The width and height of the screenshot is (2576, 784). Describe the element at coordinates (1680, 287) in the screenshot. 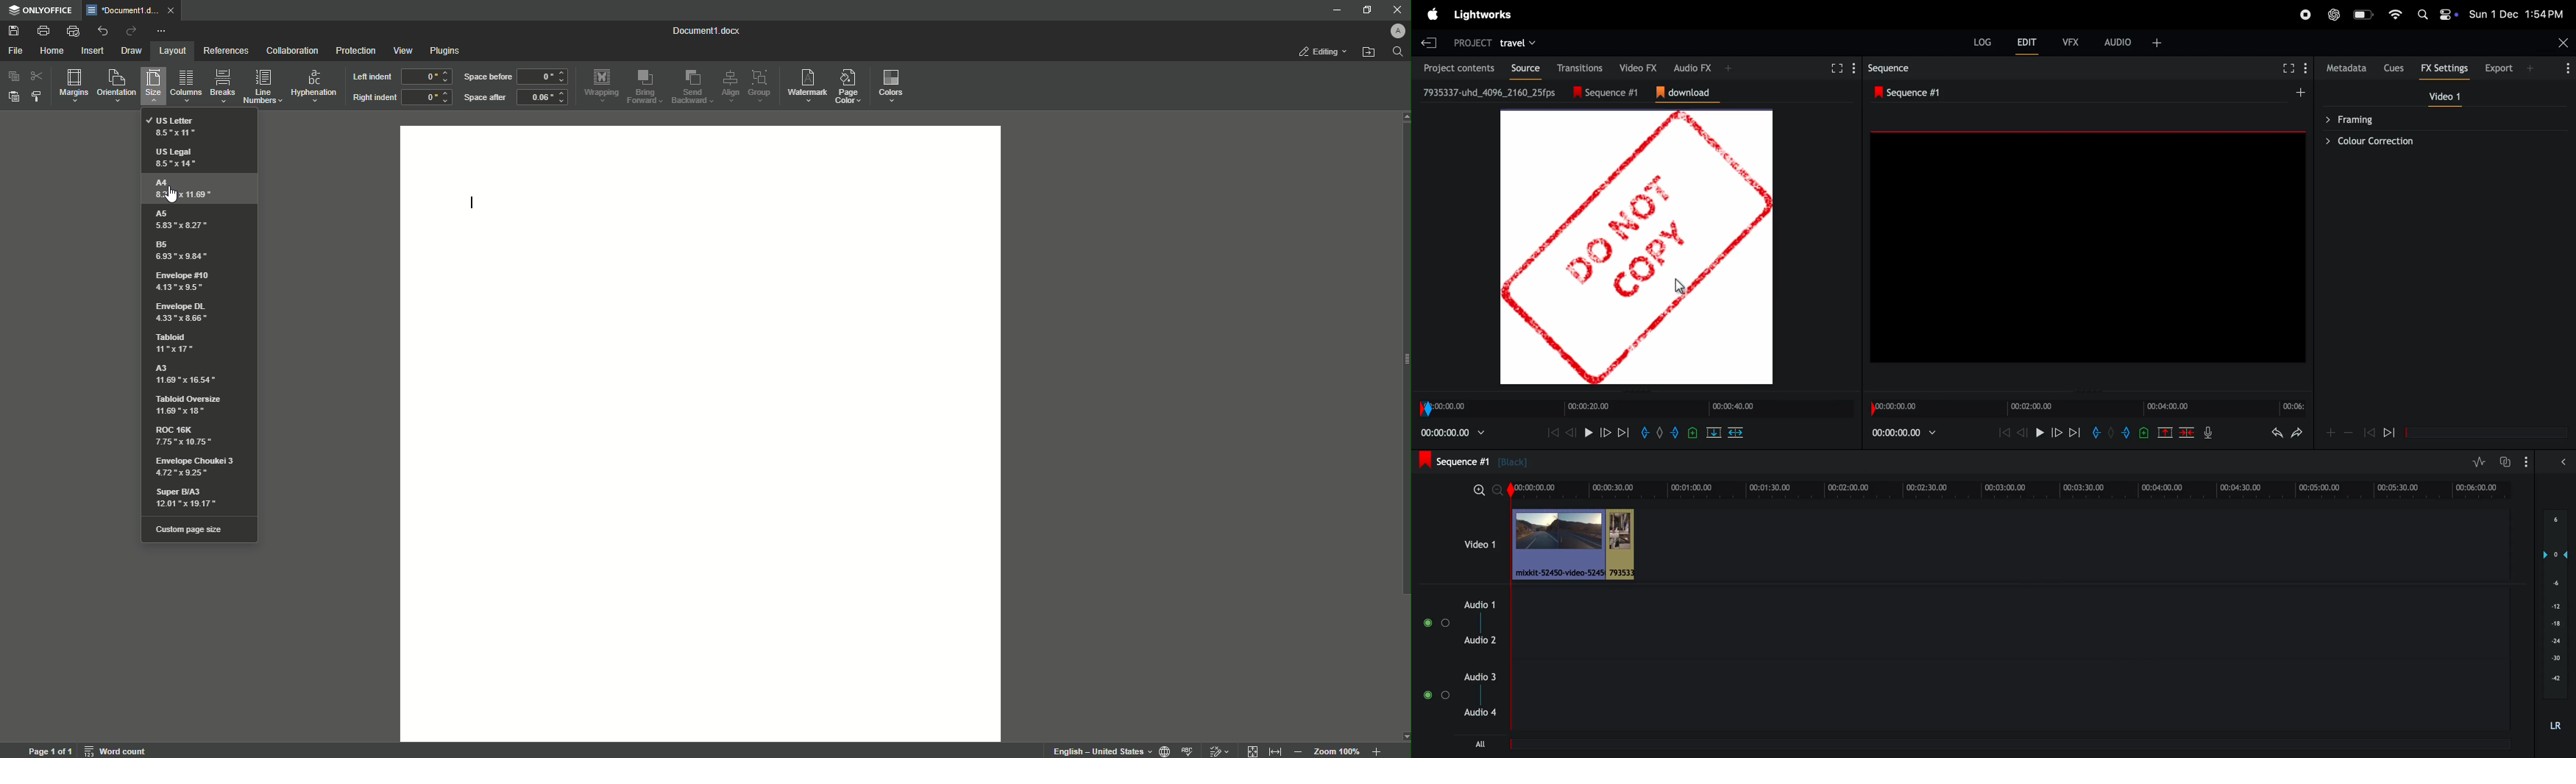

I see `Cursor` at that location.